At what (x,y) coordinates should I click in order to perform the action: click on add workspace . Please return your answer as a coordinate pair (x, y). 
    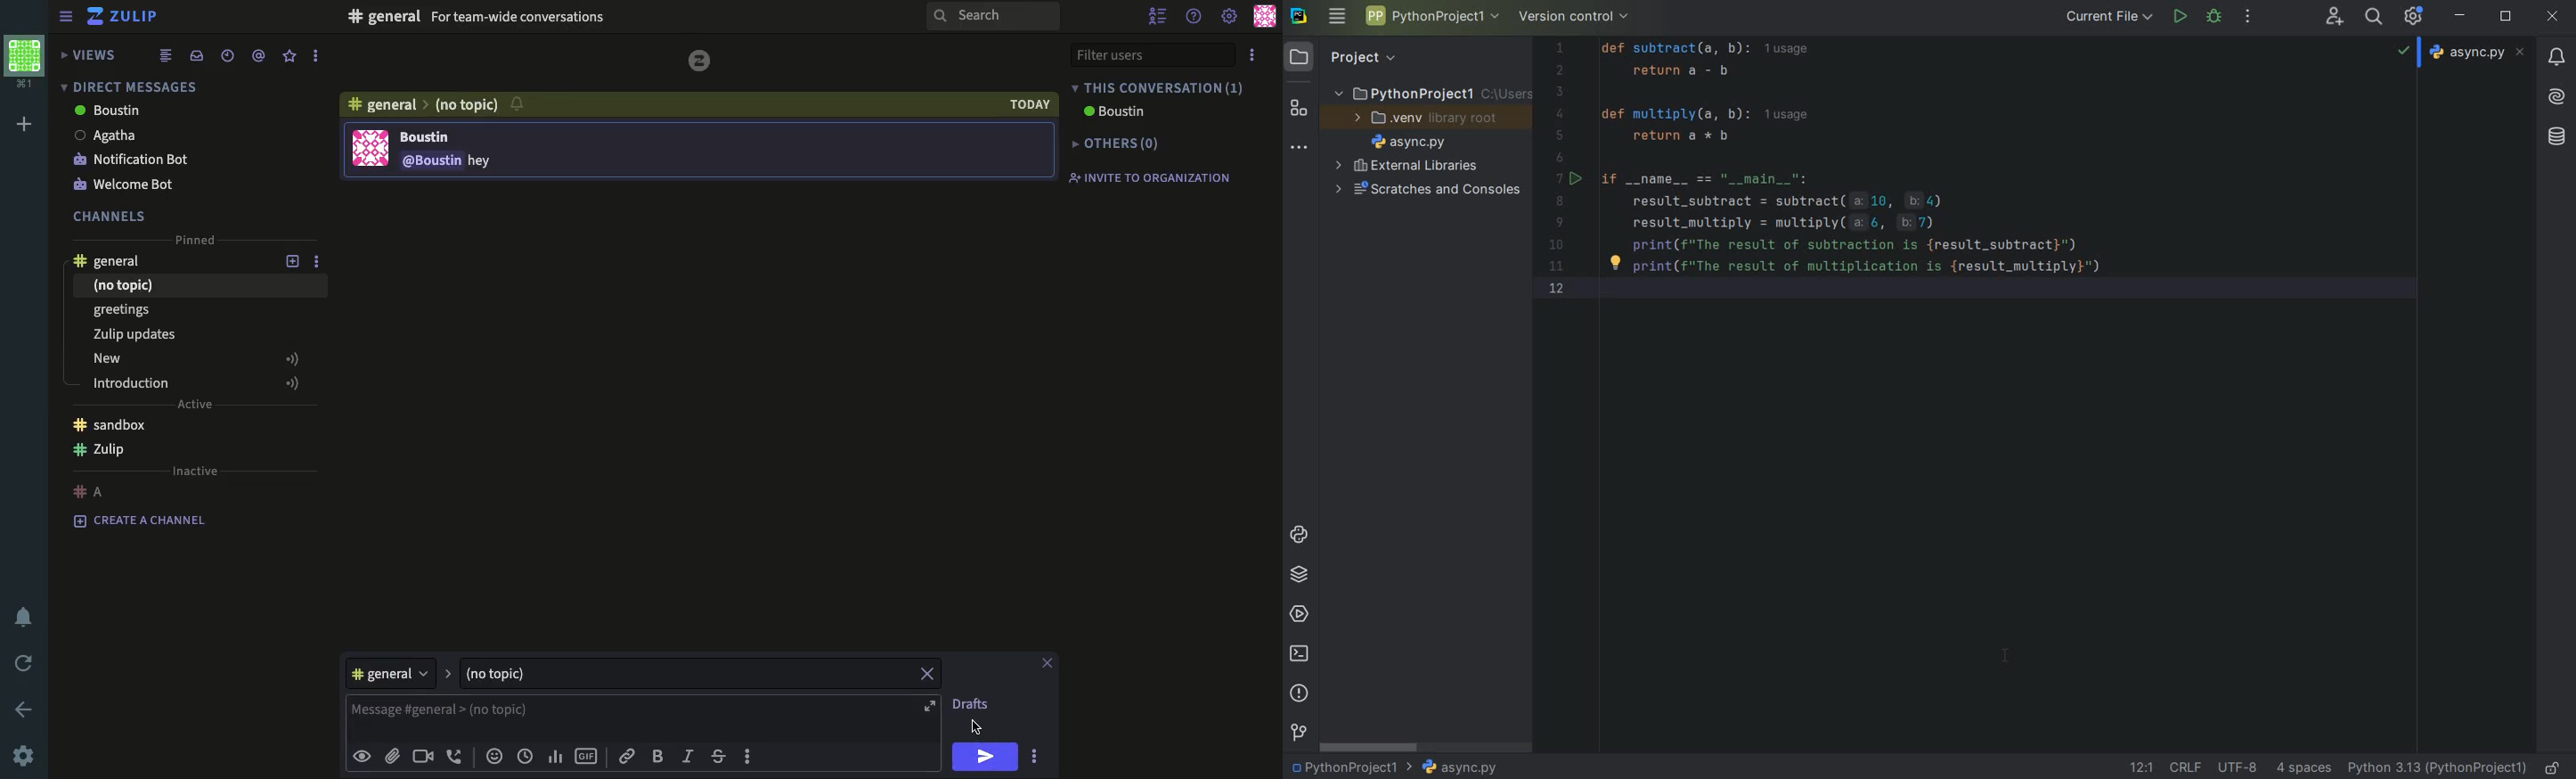
    Looking at the image, I should click on (29, 124).